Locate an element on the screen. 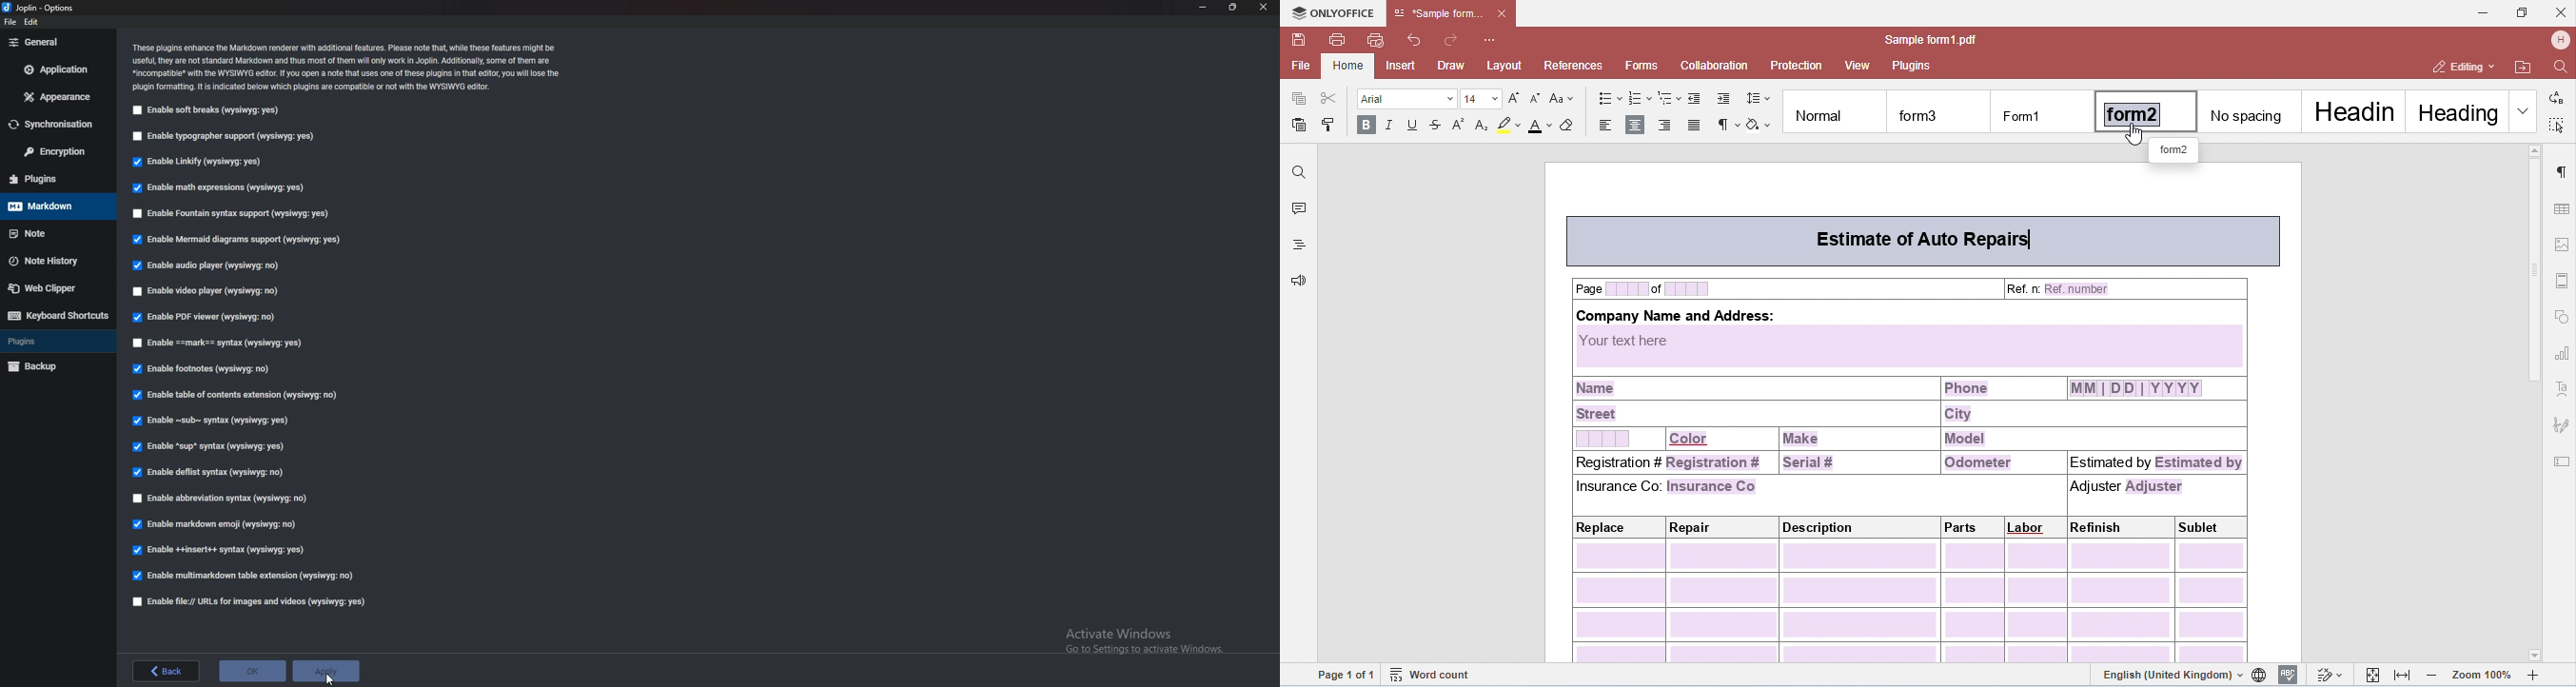  Enable sup syntax (wysiqyg:yes) is located at coordinates (211, 449).